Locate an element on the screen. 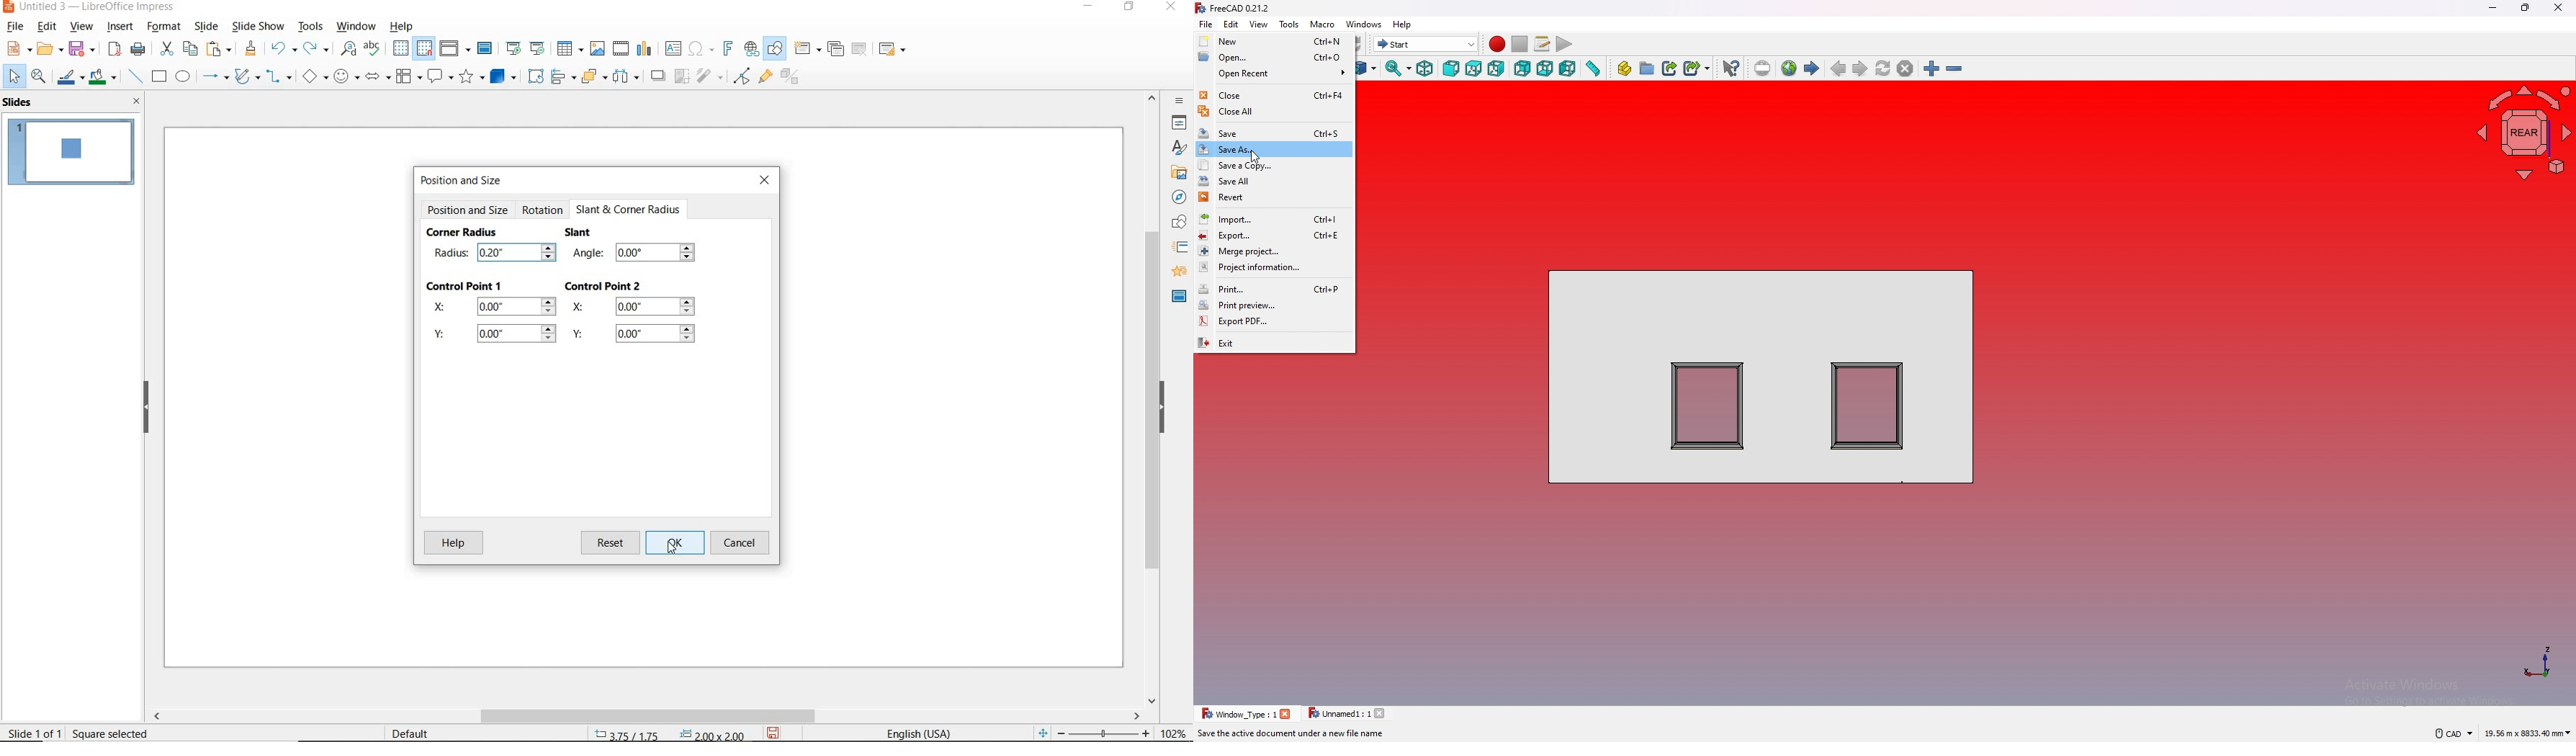 The height and width of the screenshot is (756, 2576). 0.20 is located at coordinates (506, 253).